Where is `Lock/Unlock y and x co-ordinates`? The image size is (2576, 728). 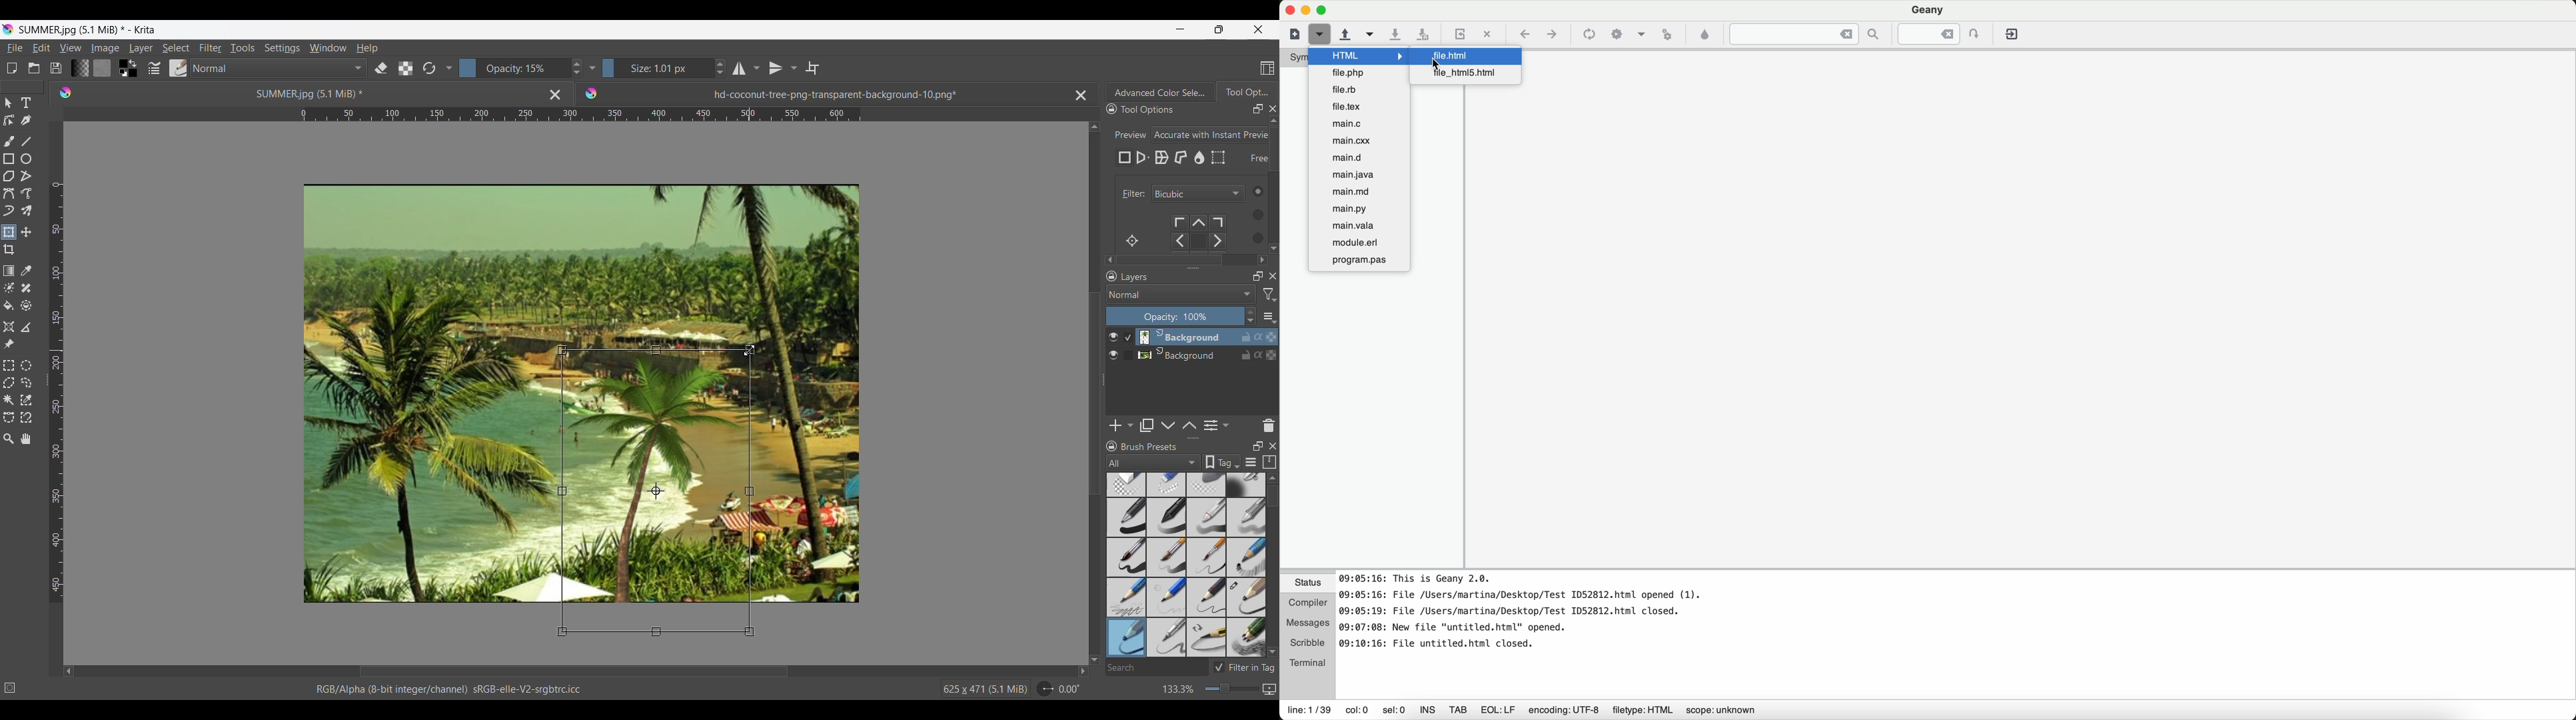
Lock/Unlock y and x co-ordinates is located at coordinates (1250, 167).